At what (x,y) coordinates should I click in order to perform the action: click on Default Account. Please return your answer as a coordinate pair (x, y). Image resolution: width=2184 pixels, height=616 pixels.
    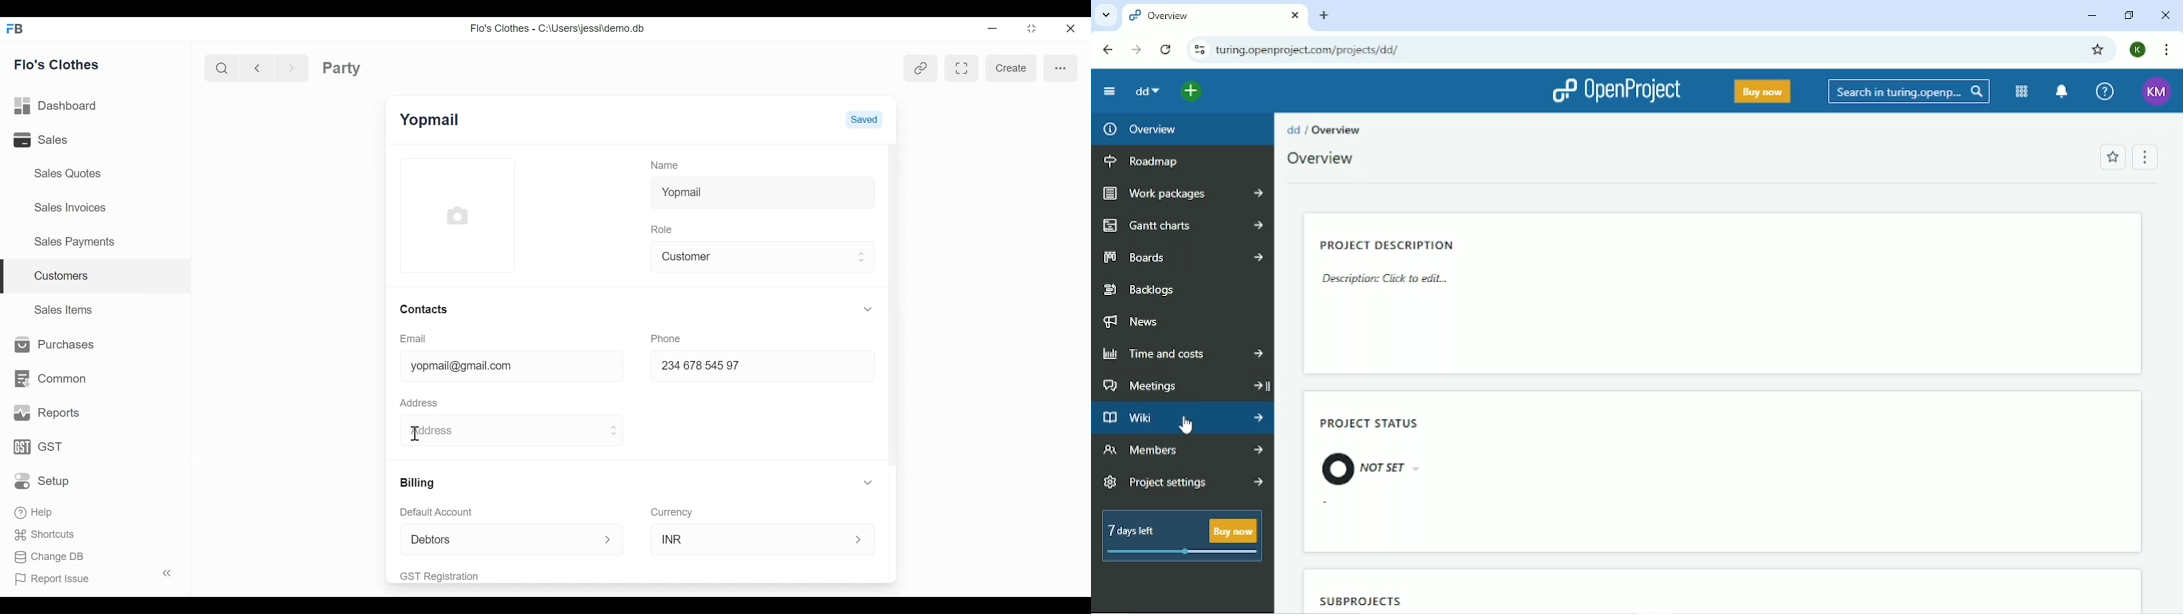
    Looking at the image, I should click on (449, 513).